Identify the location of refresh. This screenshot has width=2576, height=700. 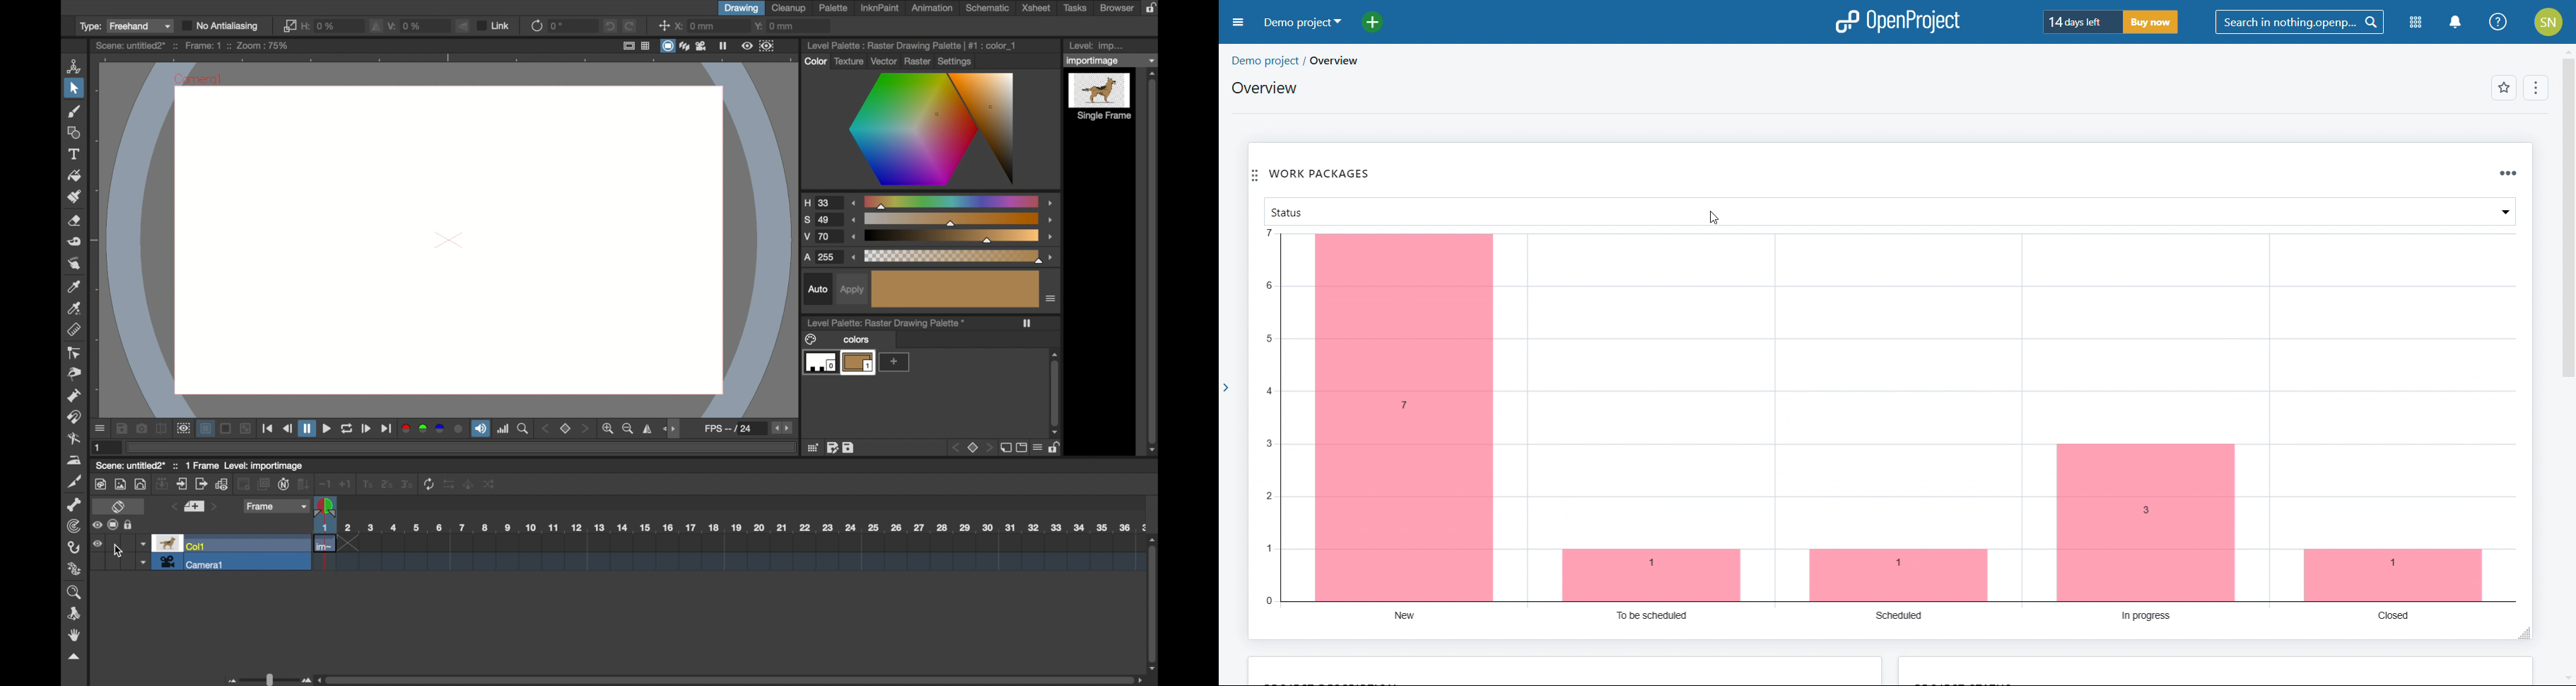
(428, 484).